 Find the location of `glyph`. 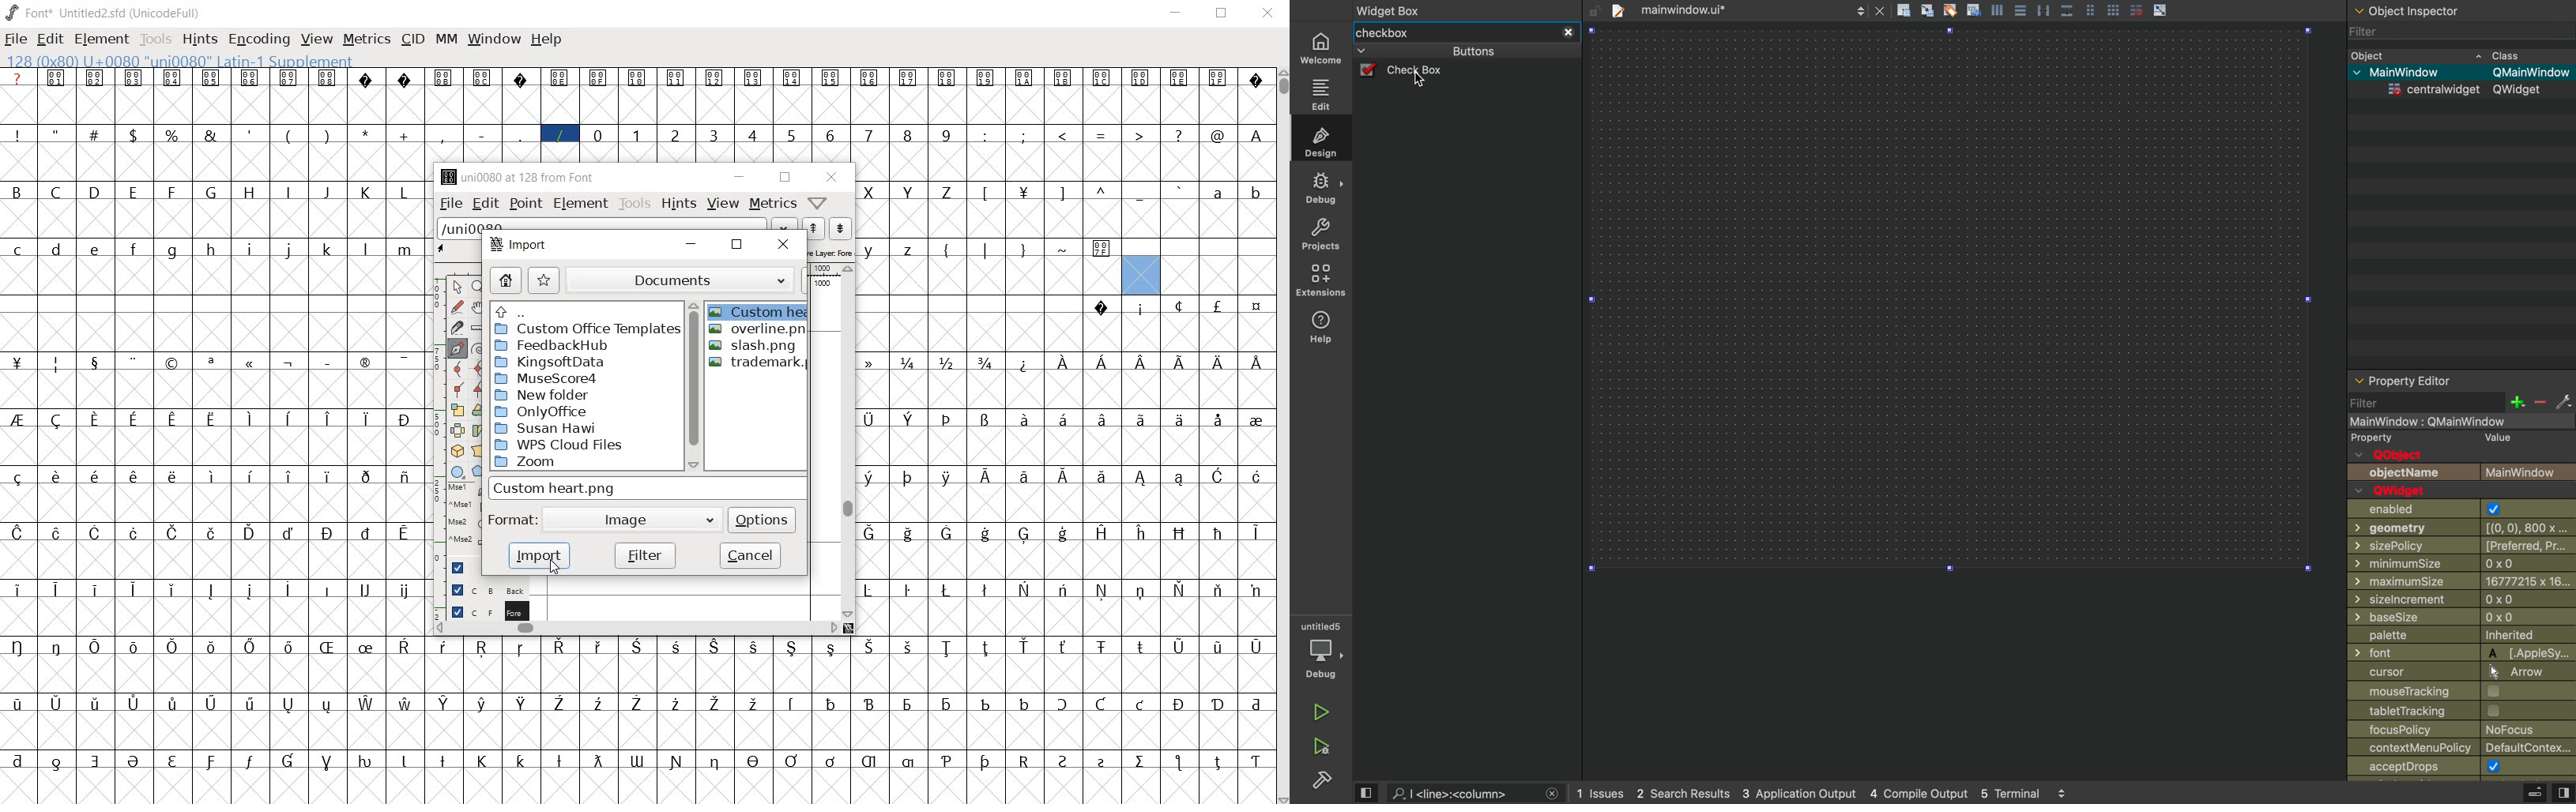

glyph is located at coordinates (172, 364).